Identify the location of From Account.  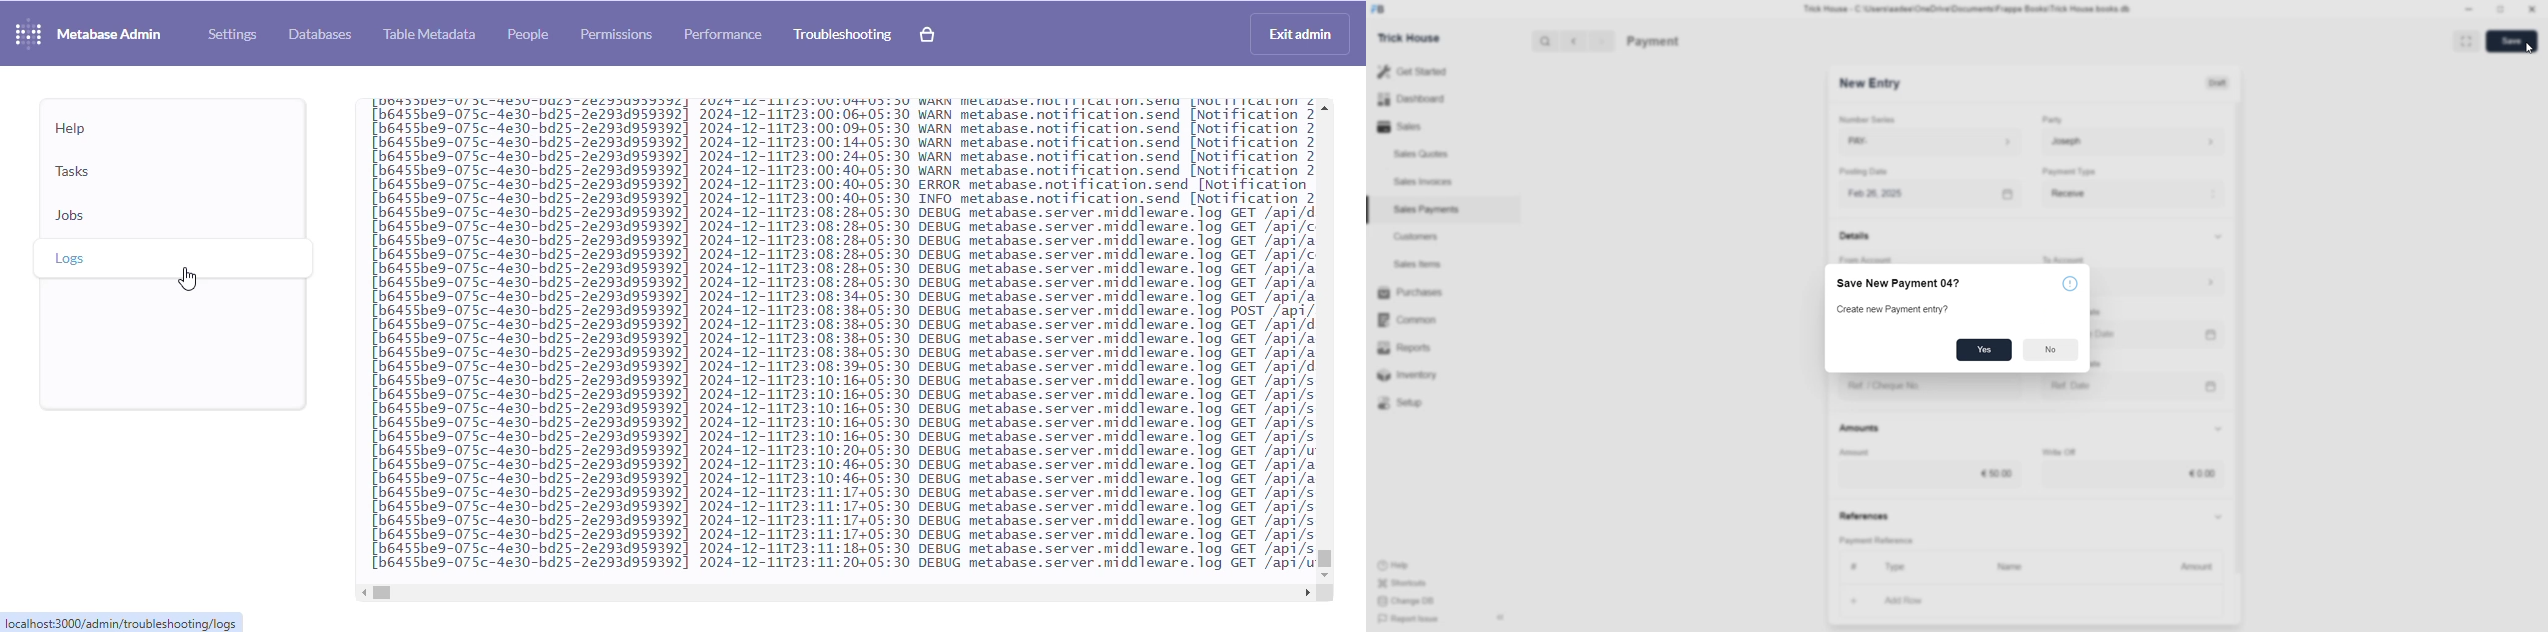
(1867, 260).